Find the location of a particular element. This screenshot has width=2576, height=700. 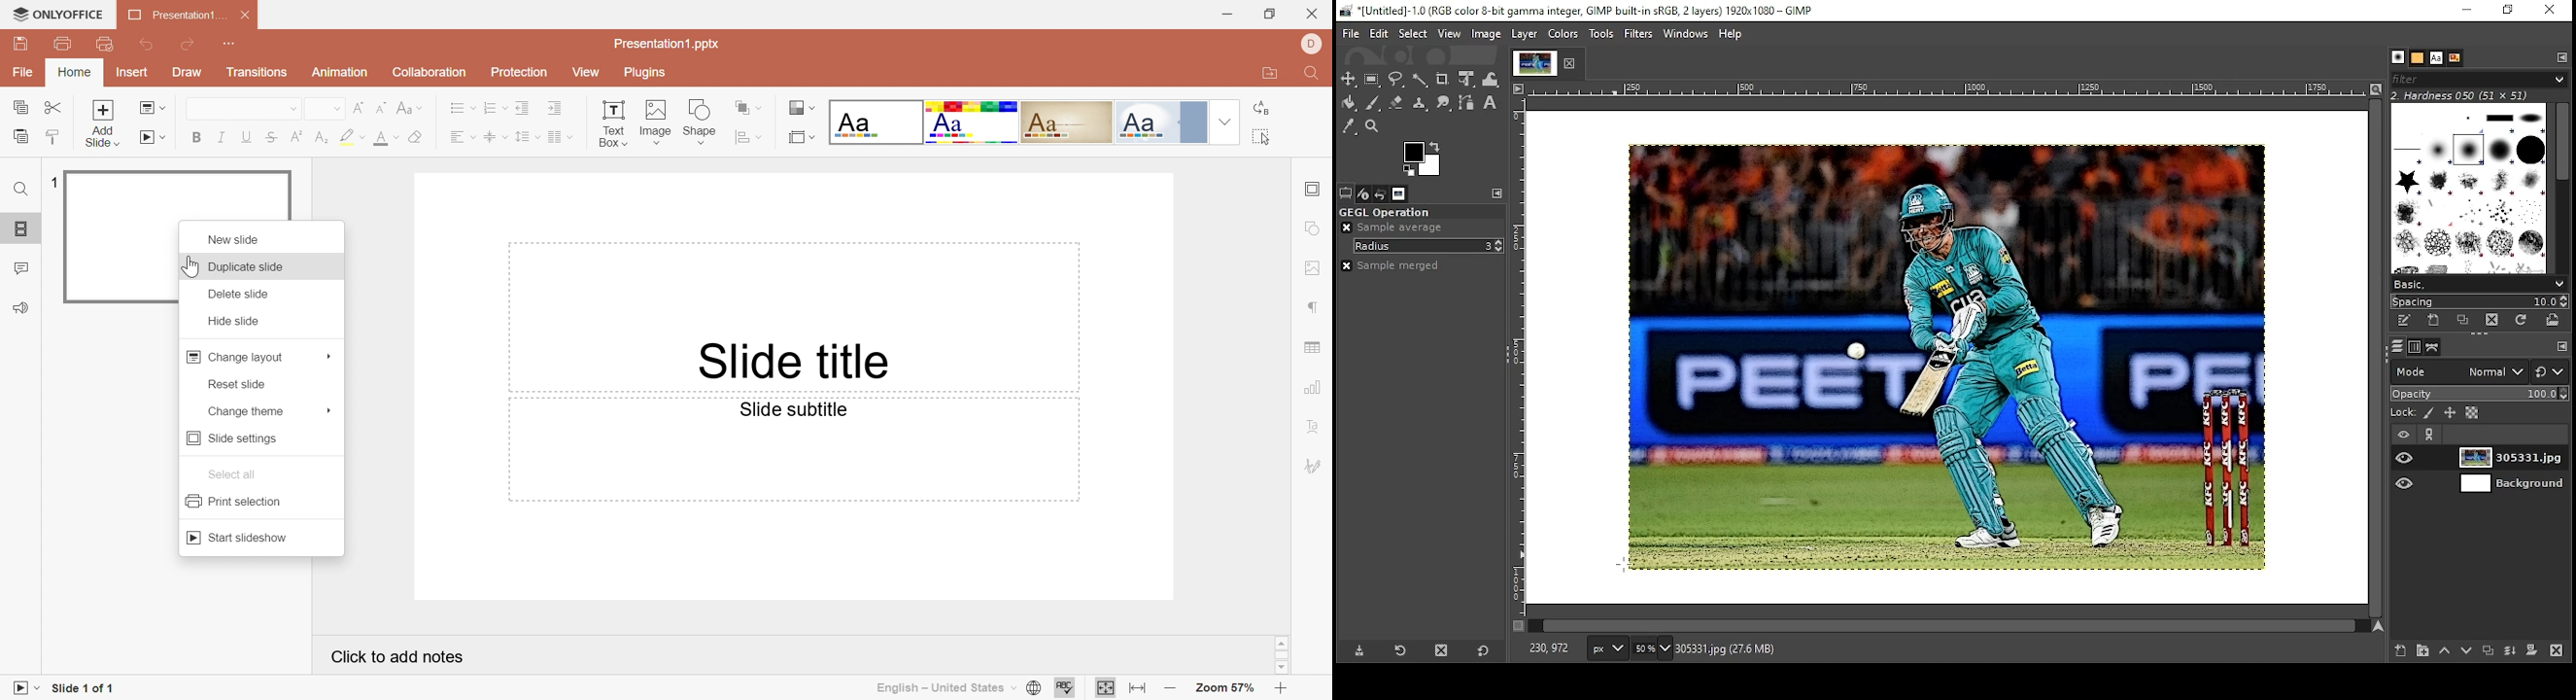

Underline is located at coordinates (244, 135).